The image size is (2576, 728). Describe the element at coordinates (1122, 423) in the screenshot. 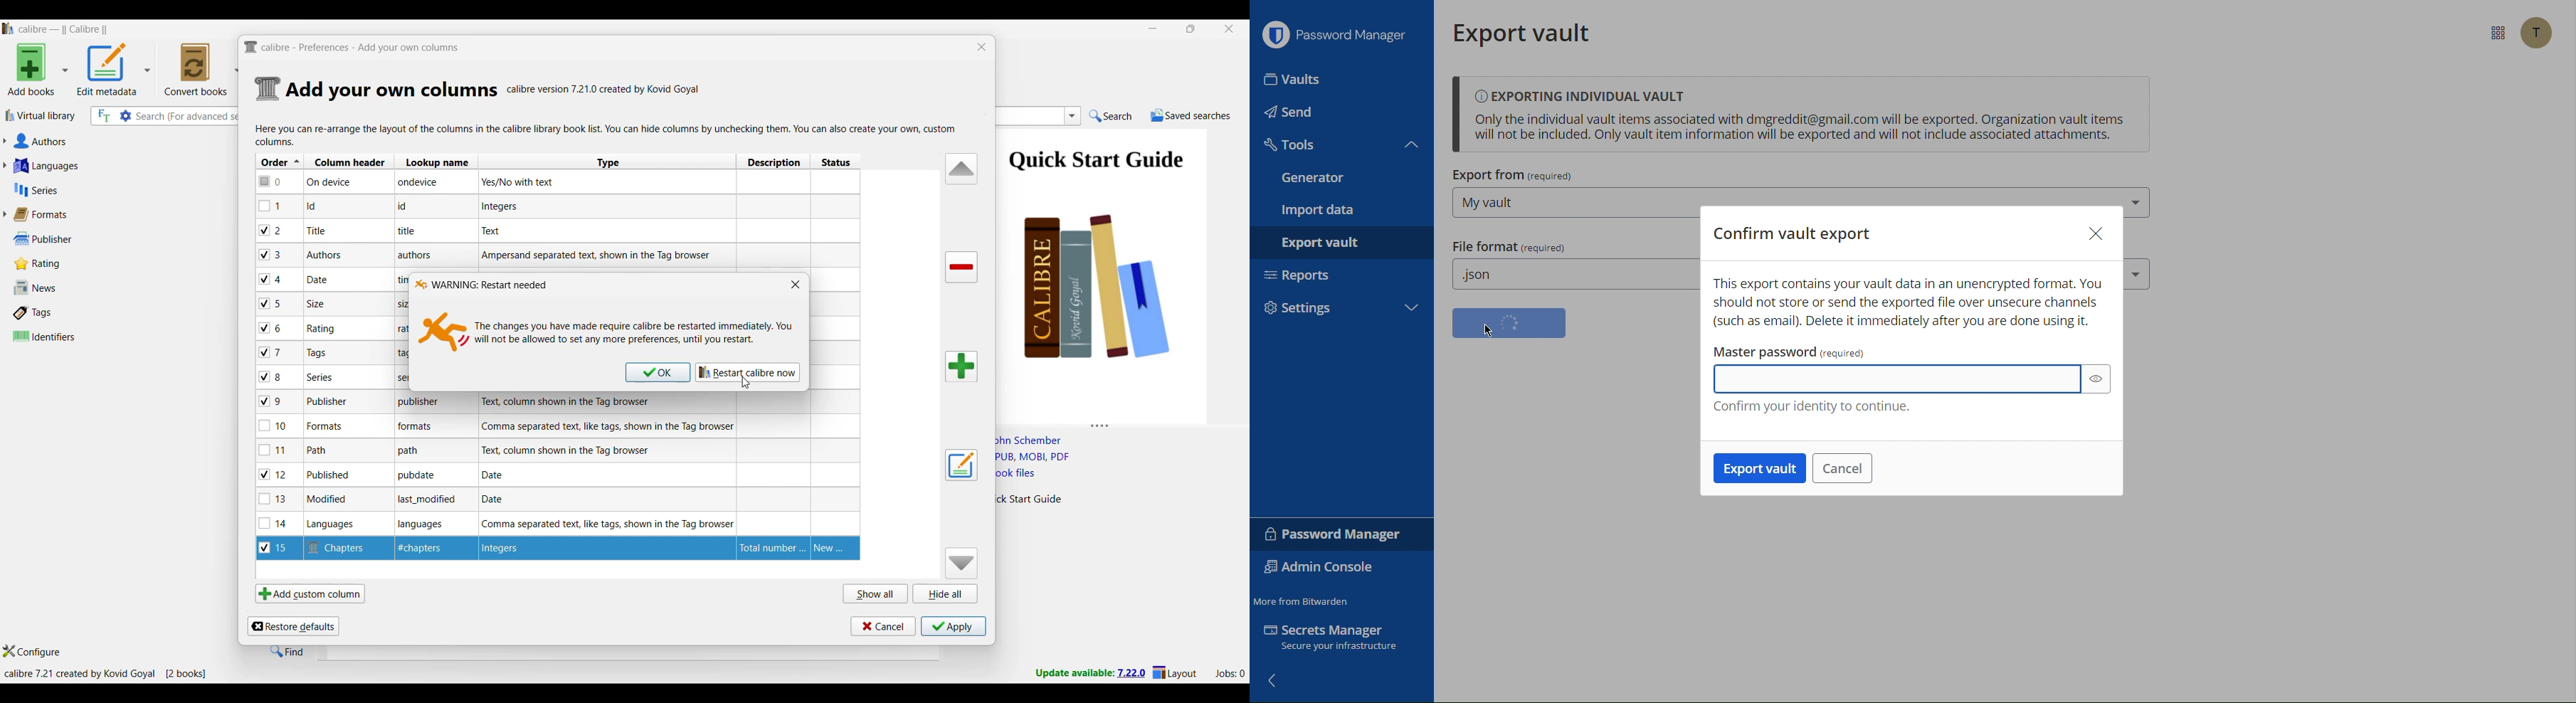

I see `Change height of columns attached to this panel` at that location.